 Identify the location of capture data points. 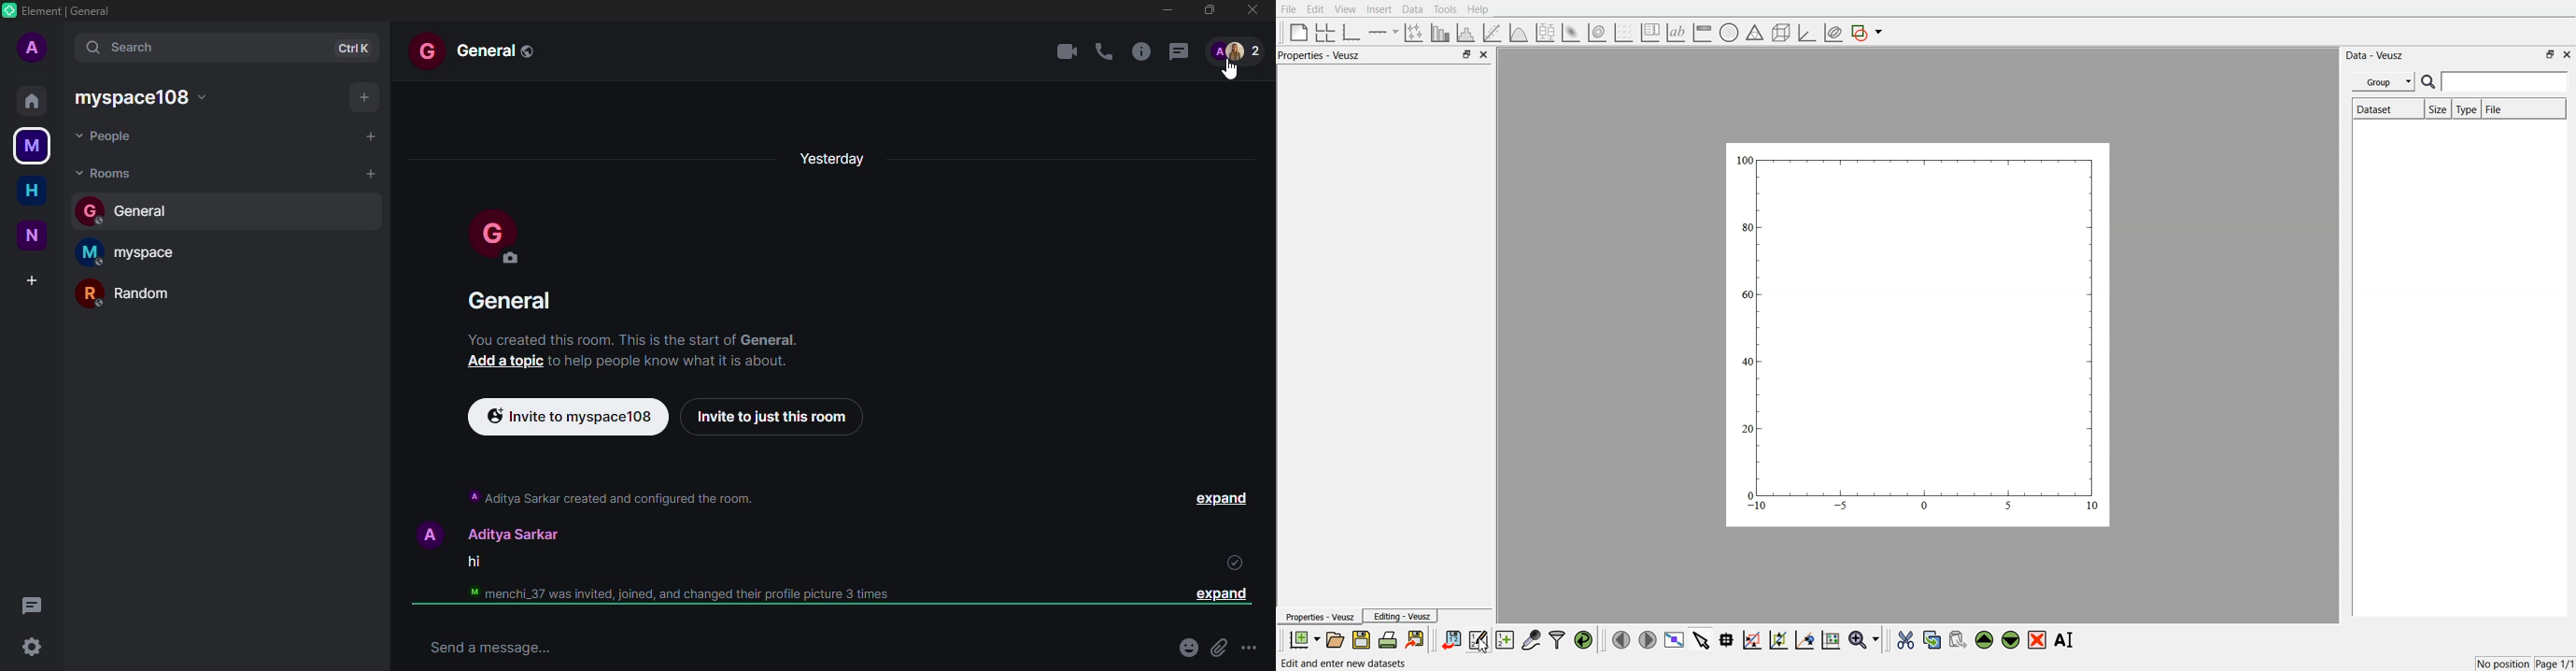
(1532, 640).